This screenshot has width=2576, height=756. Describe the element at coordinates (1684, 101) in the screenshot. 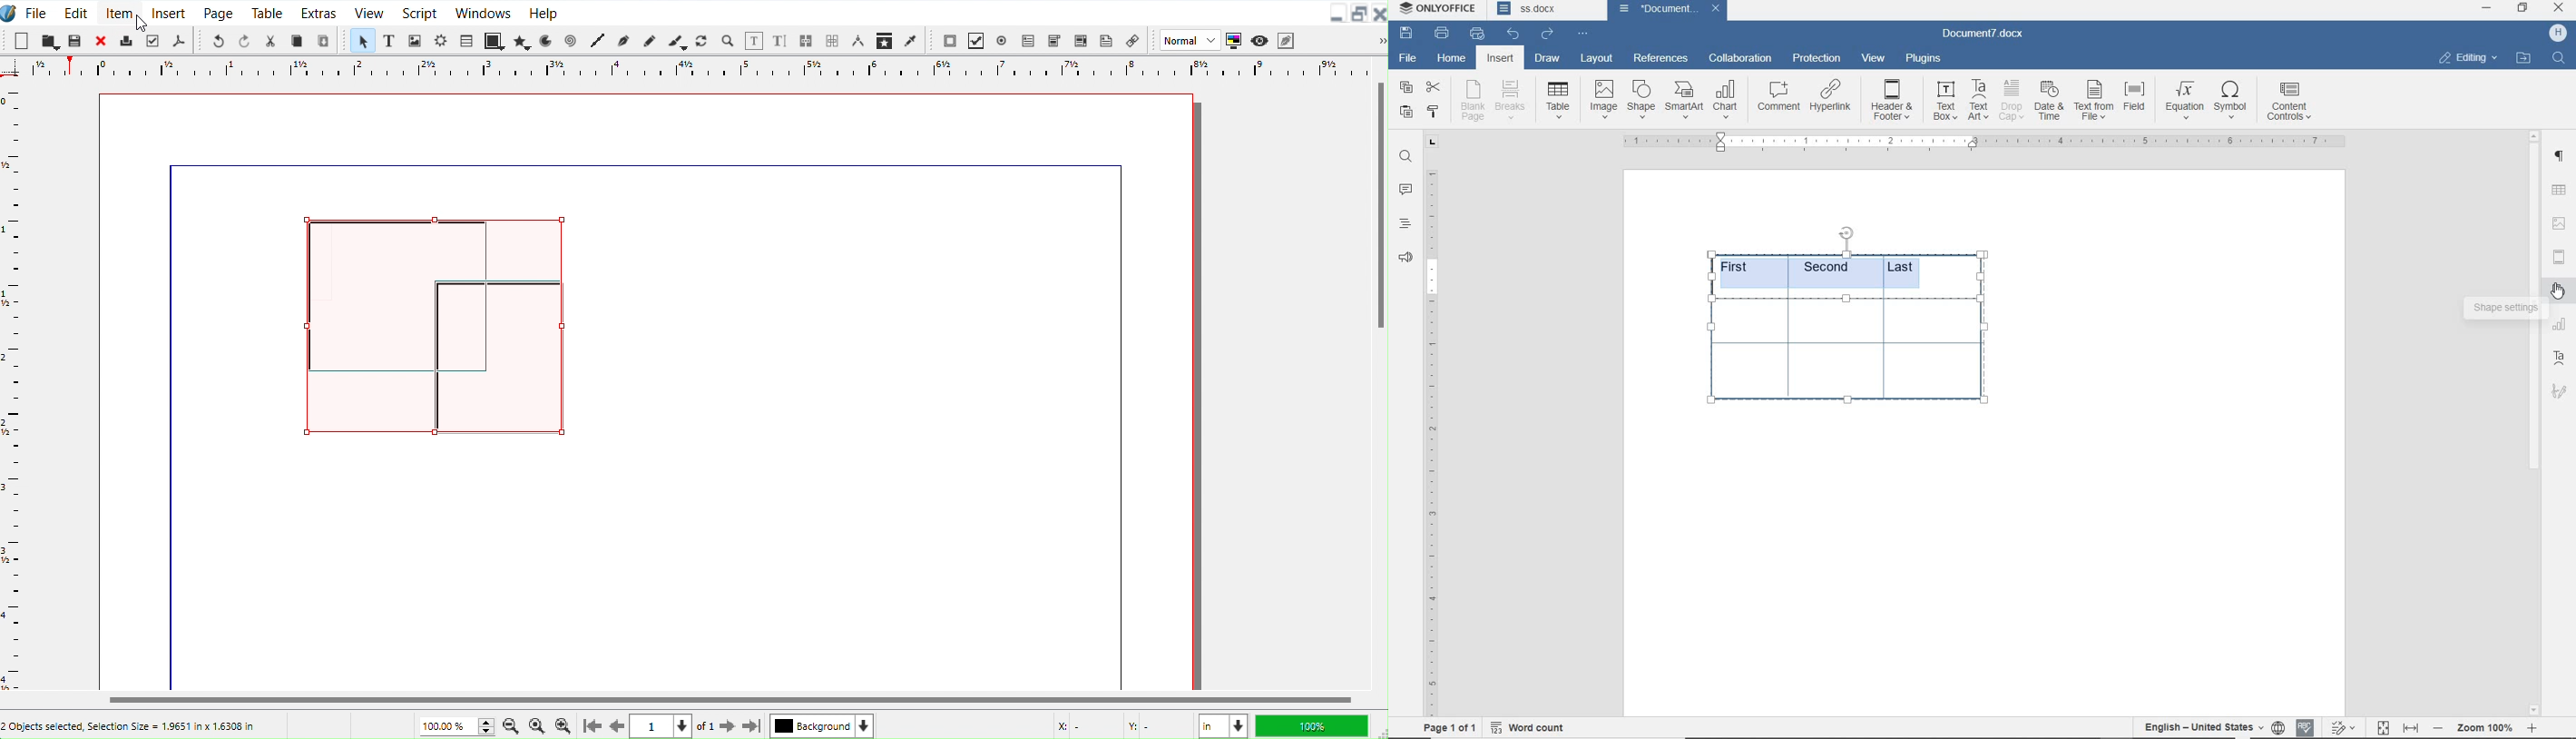

I see `smart art` at that location.